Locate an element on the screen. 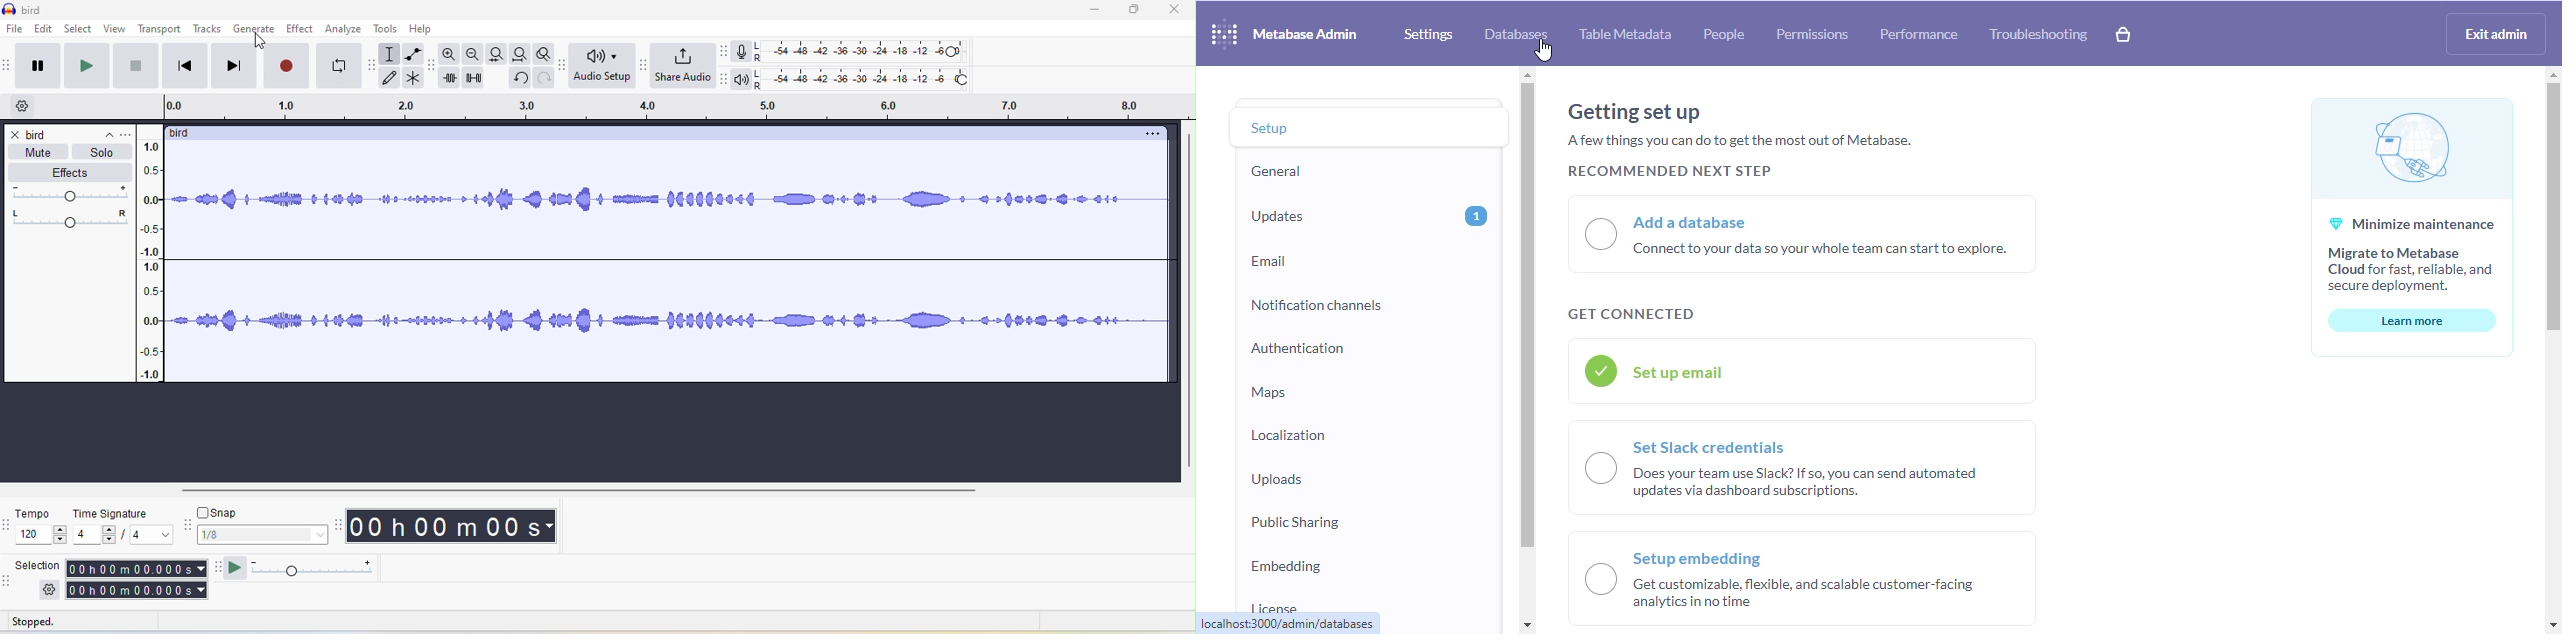 This screenshot has width=2576, height=644. effect is located at coordinates (303, 31).